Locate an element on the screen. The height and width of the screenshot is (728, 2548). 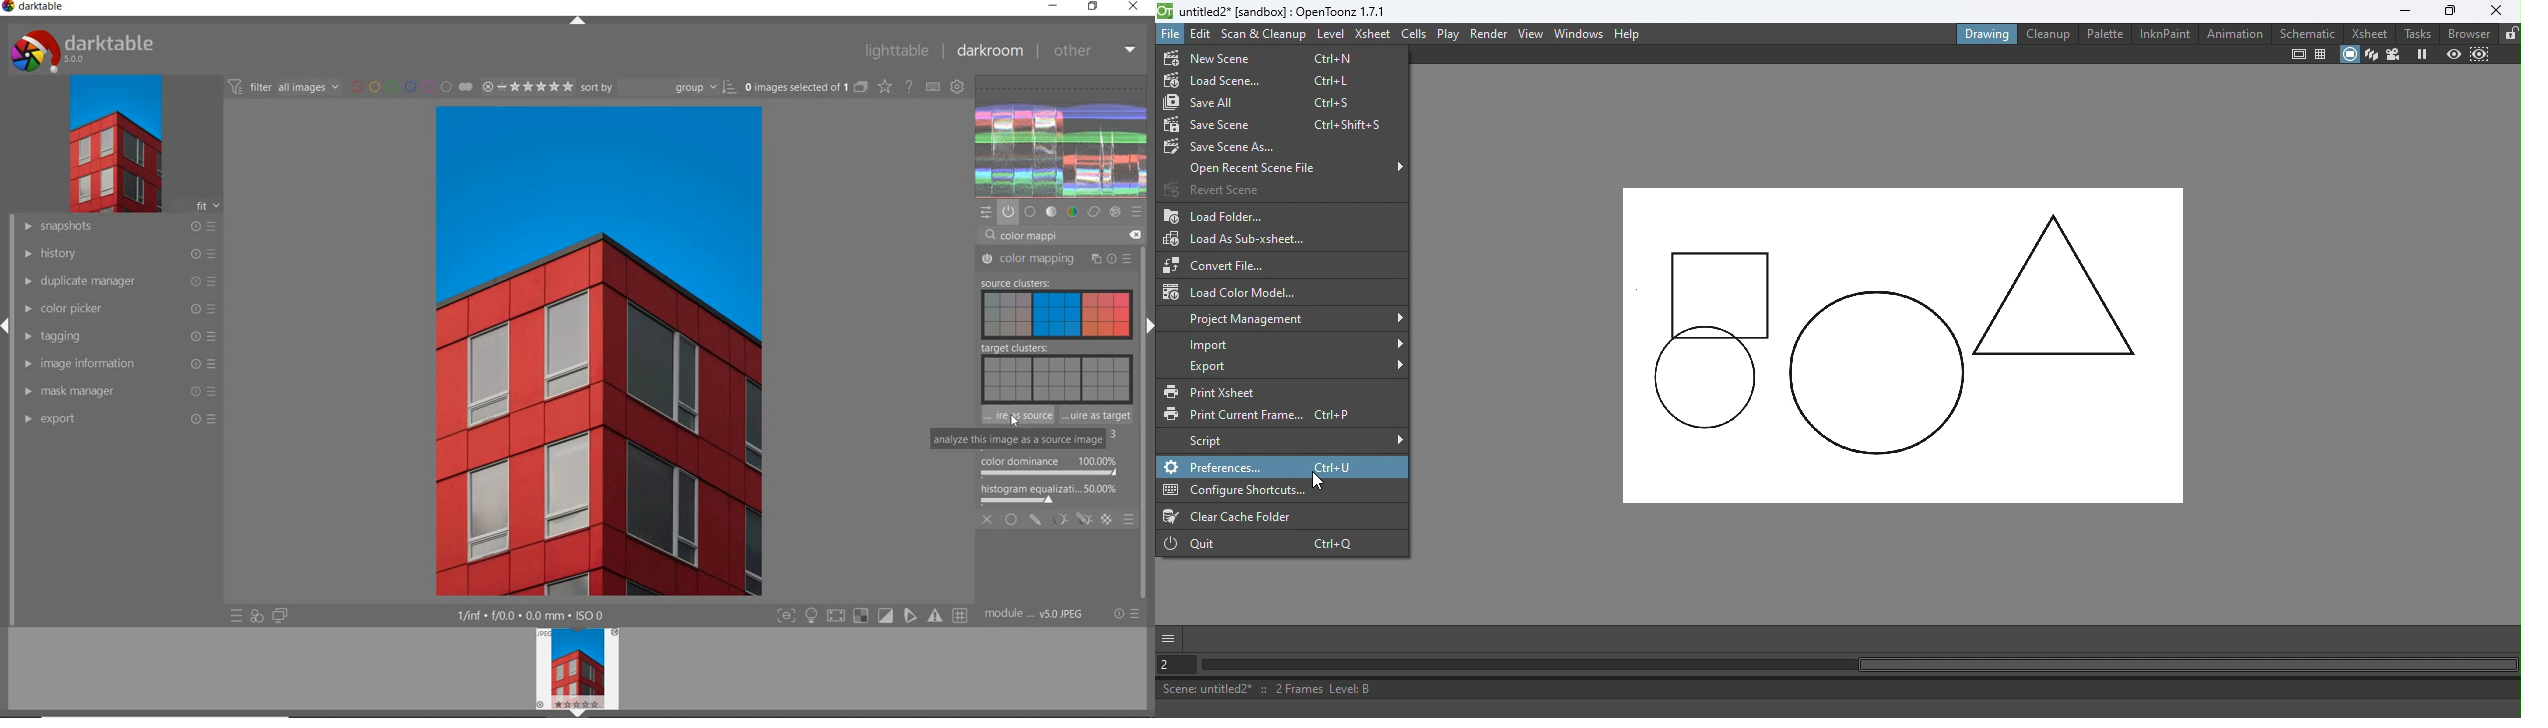
Clear cache folder is located at coordinates (1227, 517).